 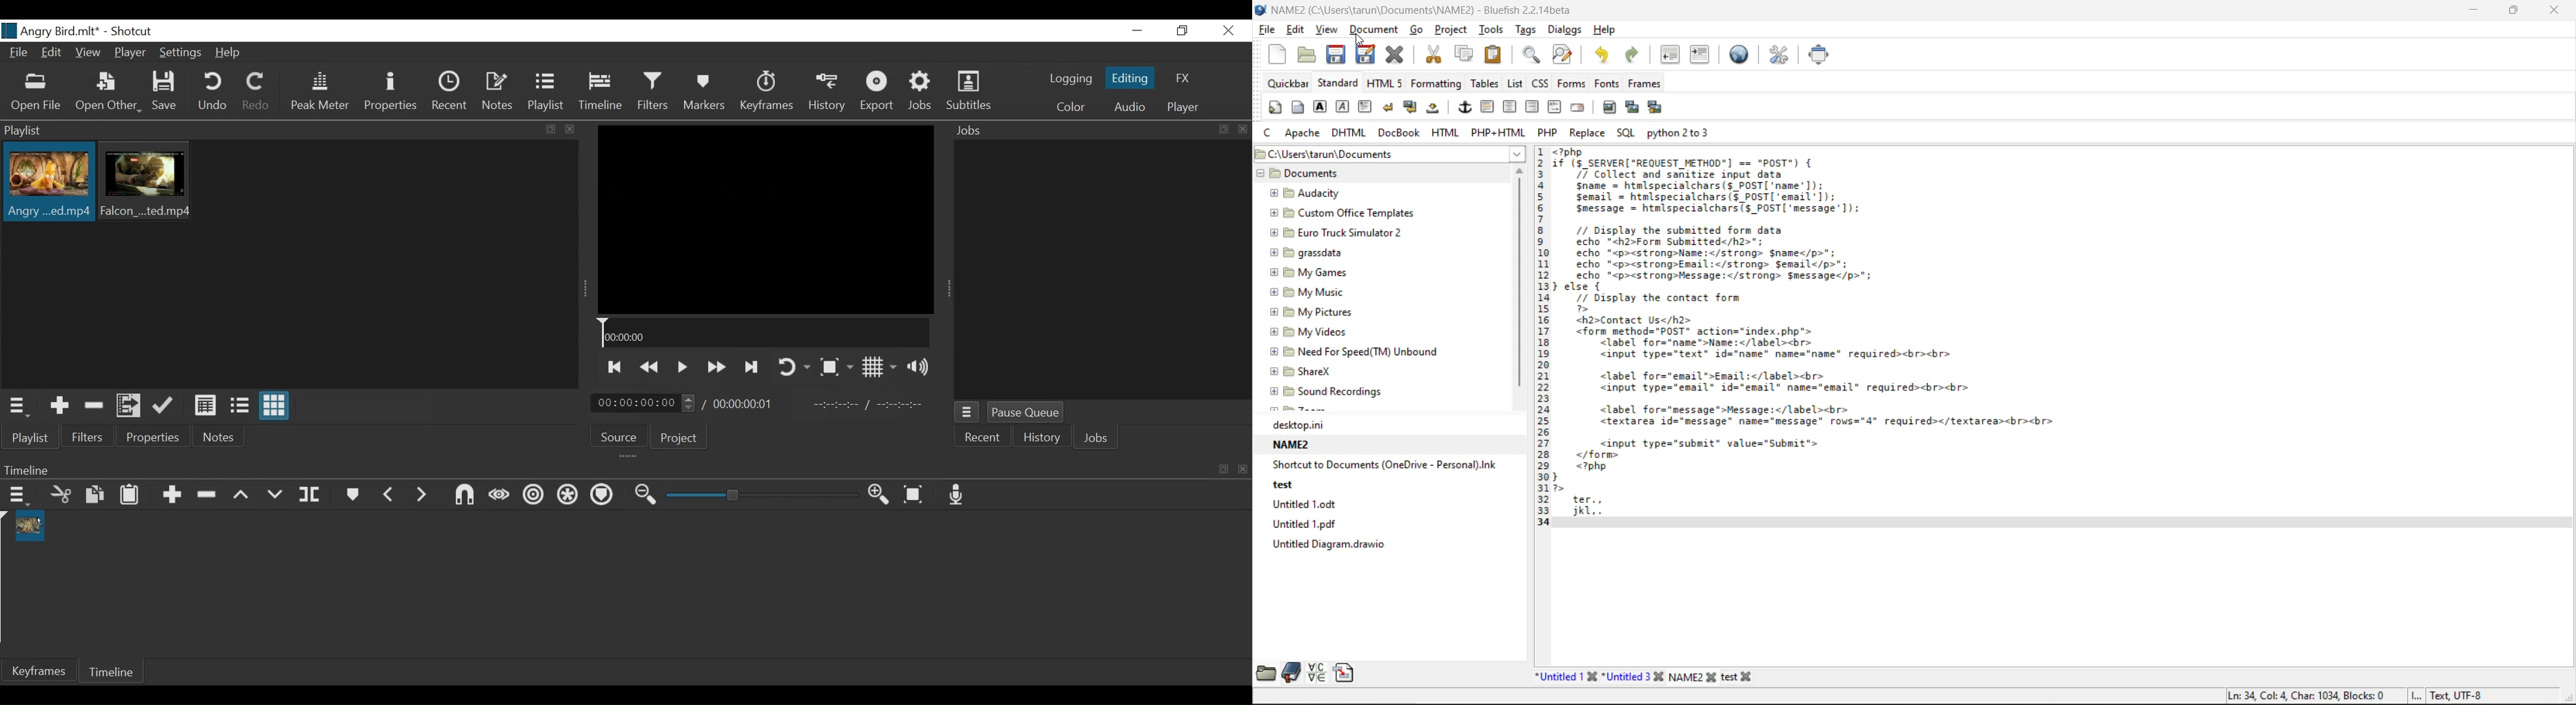 What do you see at coordinates (148, 182) in the screenshot?
I see `Clip` at bounding box center [148, 182].